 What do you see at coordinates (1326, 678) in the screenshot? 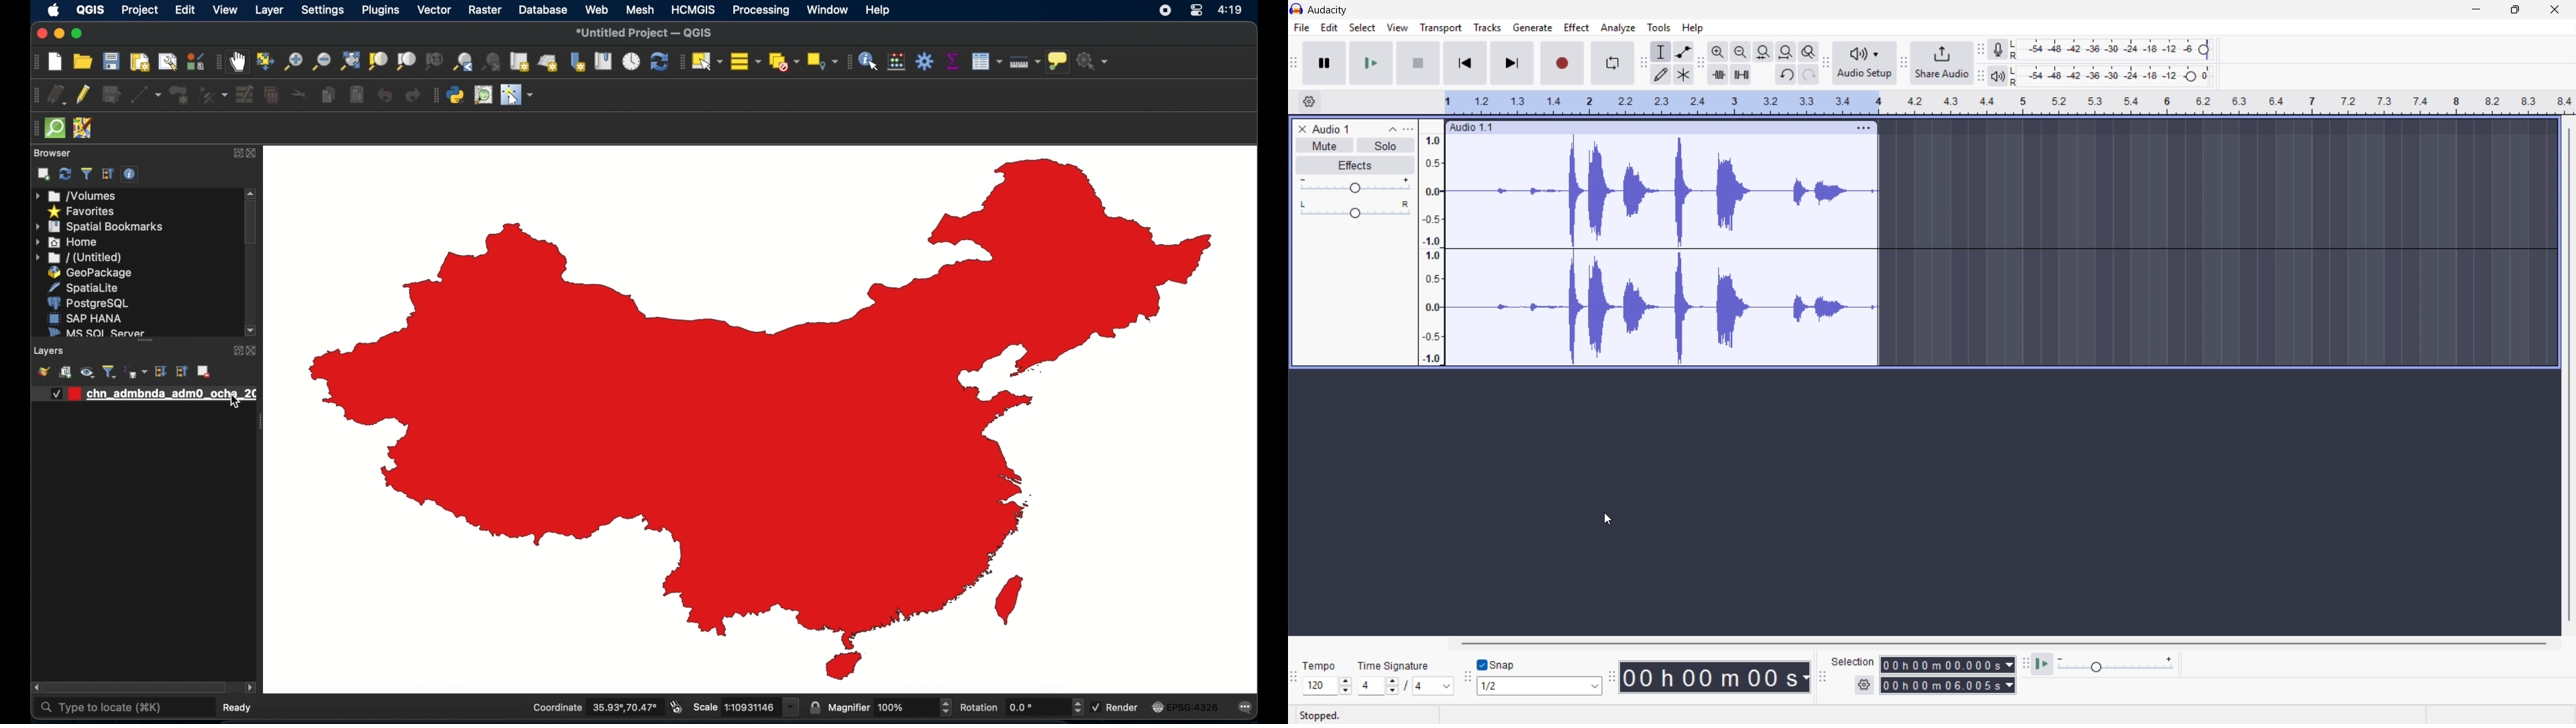
I see `Set tempo` at bounding box center [1326, 678].